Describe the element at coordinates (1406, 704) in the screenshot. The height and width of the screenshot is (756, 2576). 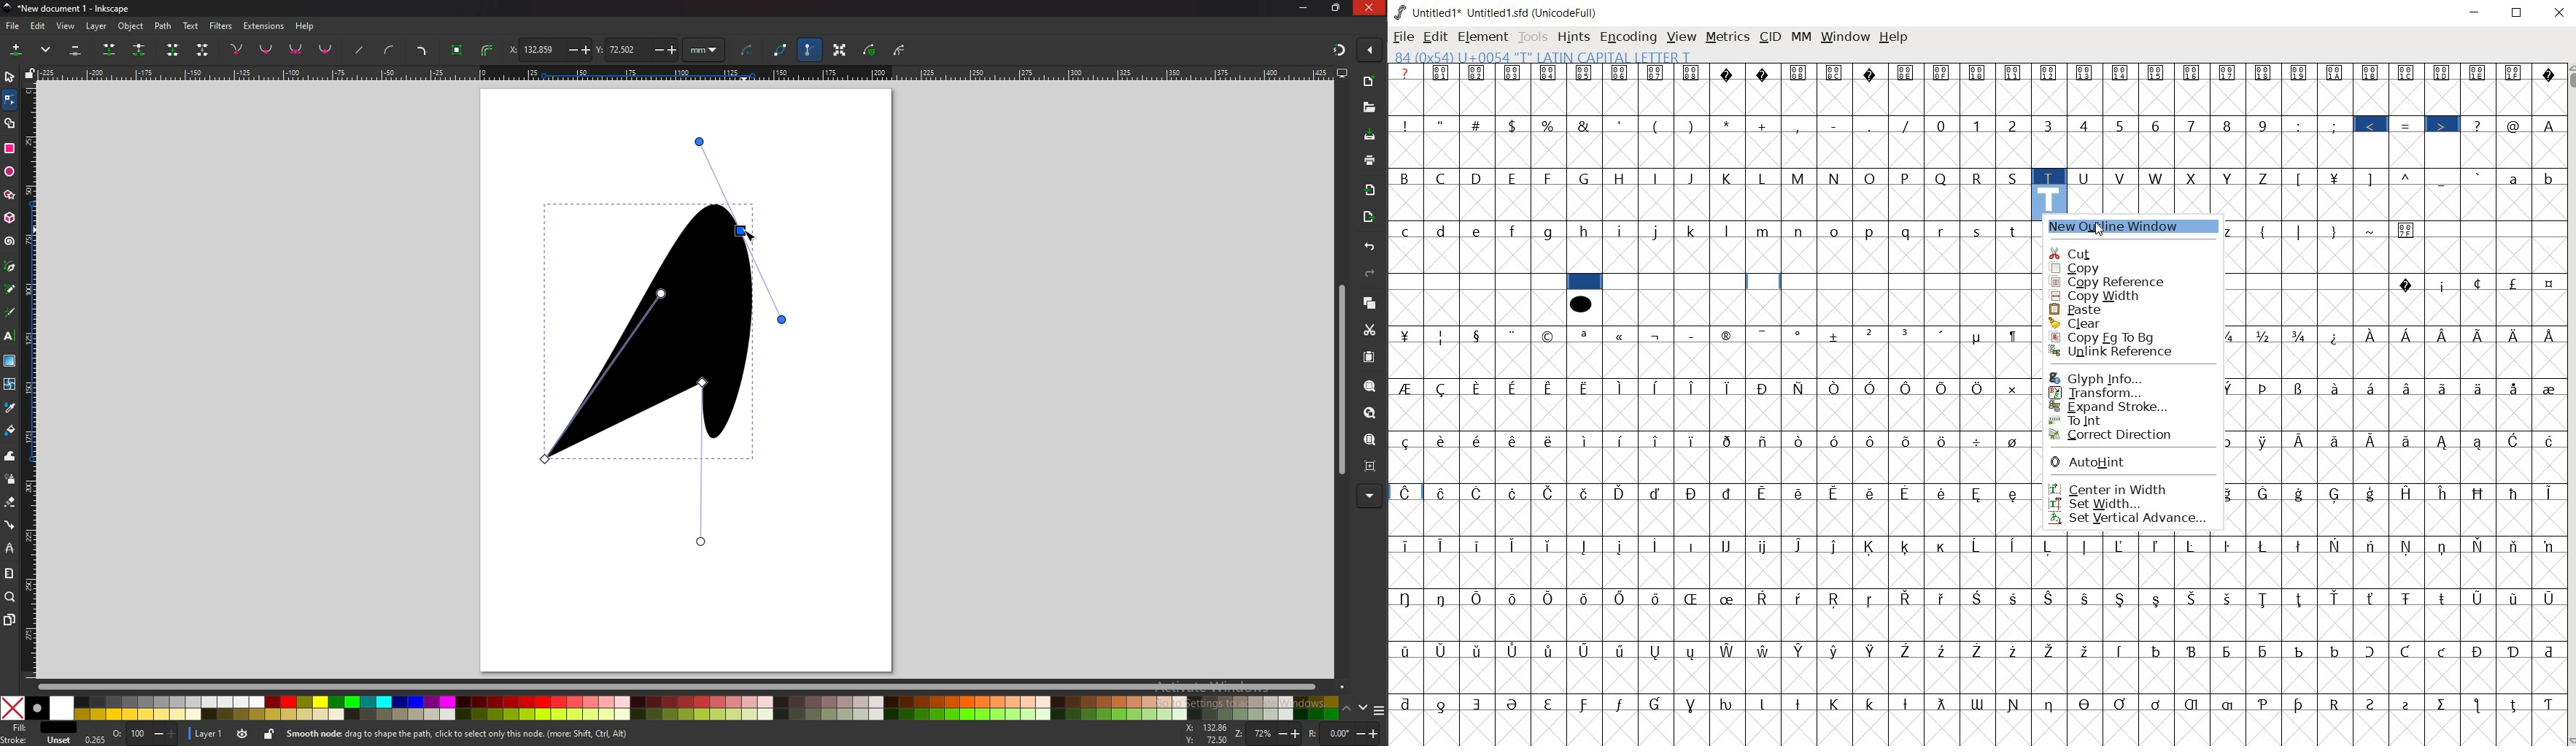
I see `Symbol` at that location.